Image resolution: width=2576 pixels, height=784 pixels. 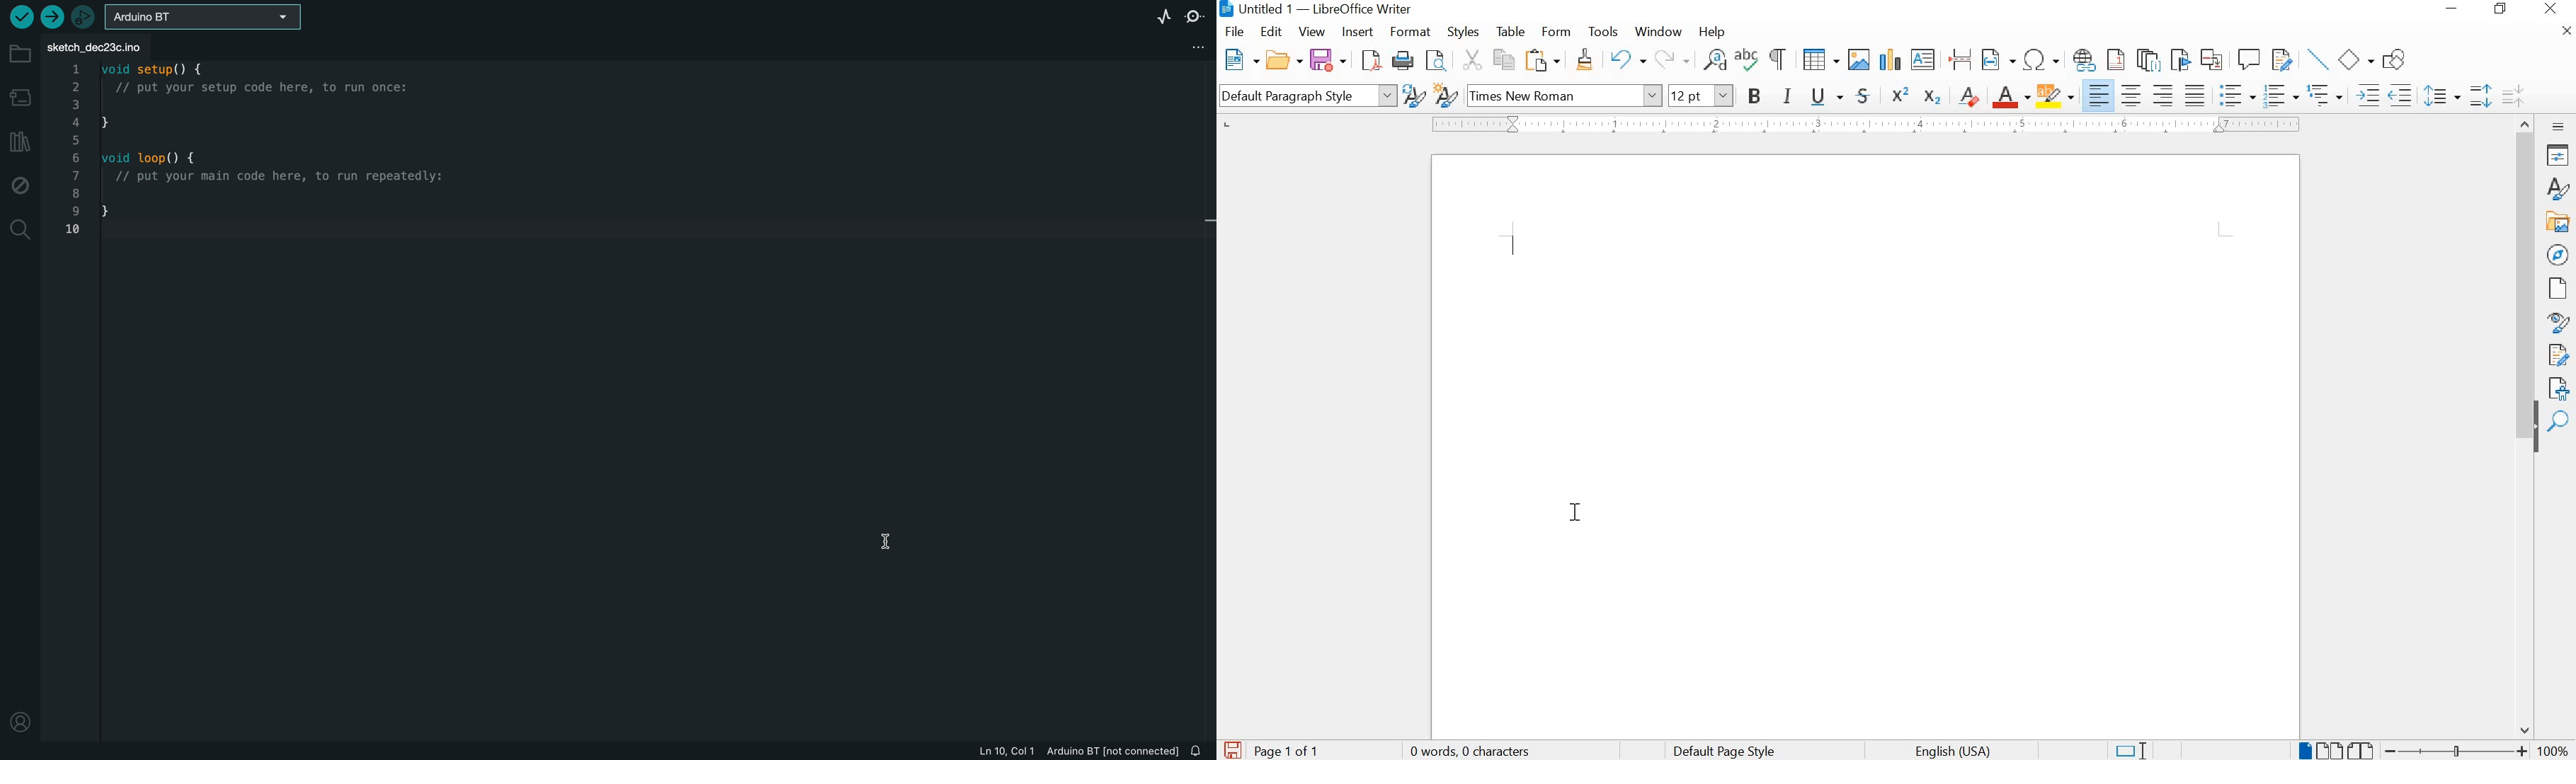 What do you see at coordinates (1505, 59) in the screenshot?
I see `COPY` at bounding box center [1505, 59].